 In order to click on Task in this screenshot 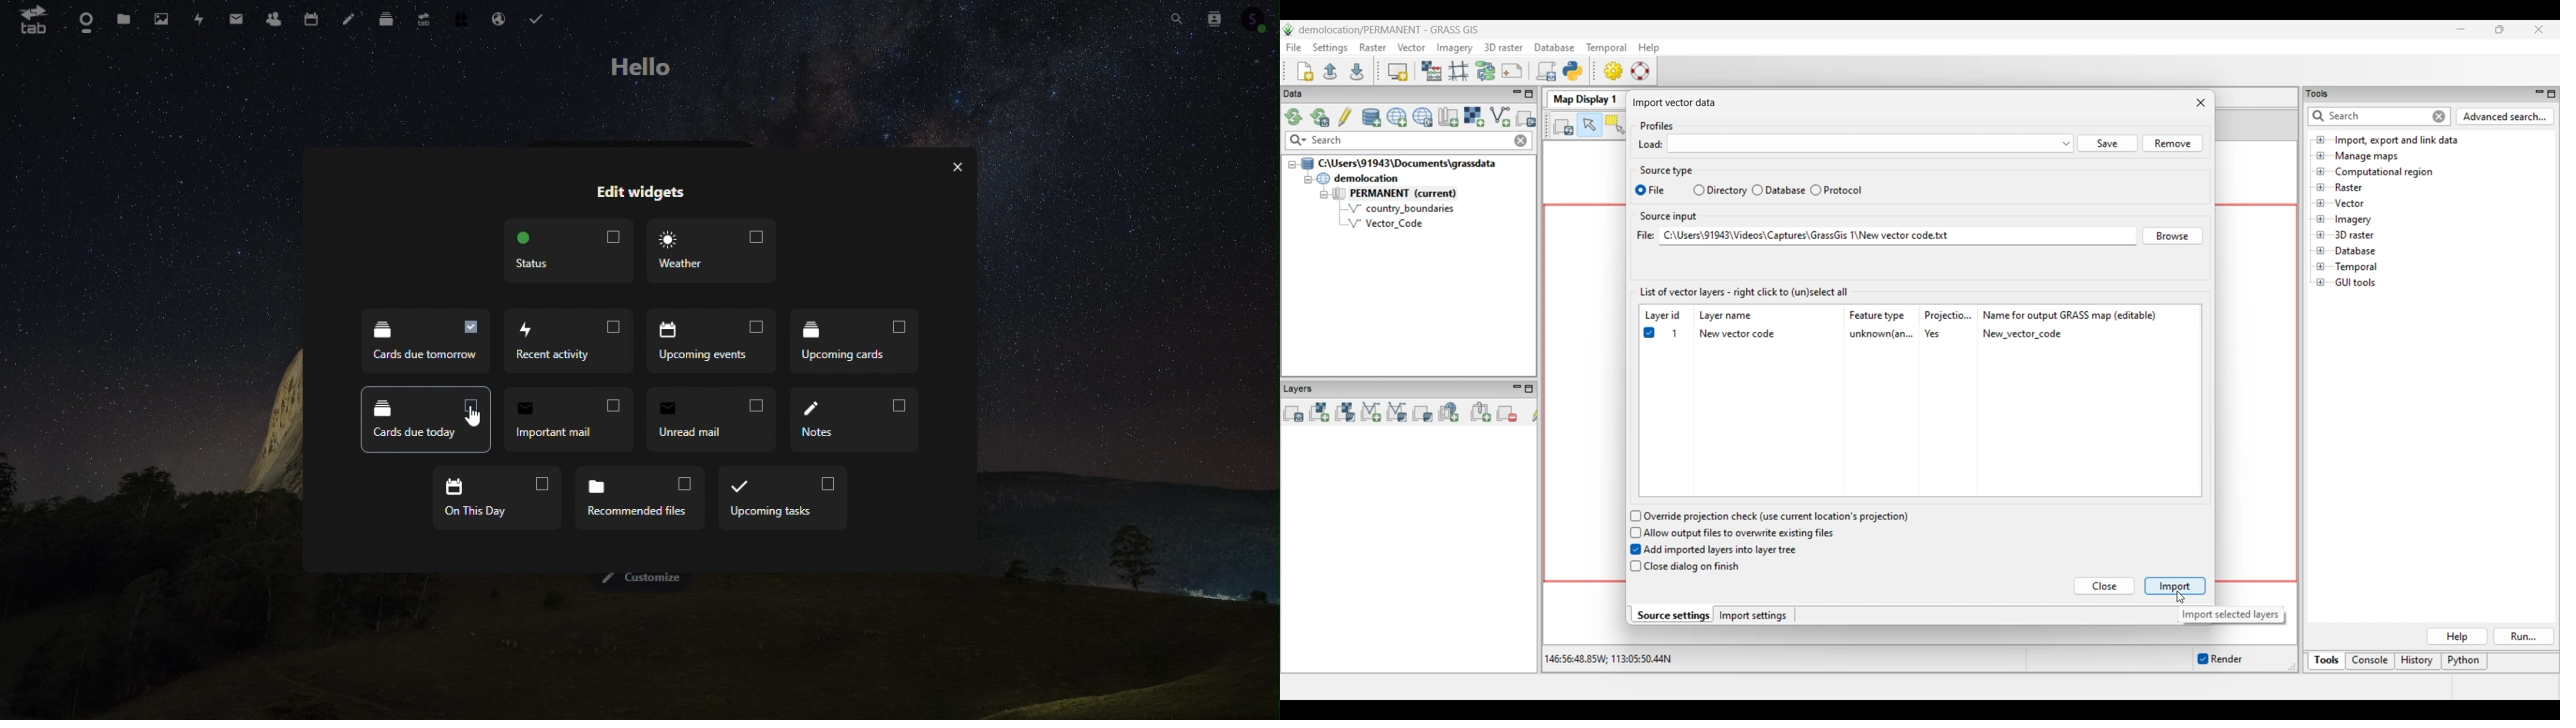, I will do `click(538, 18)`.